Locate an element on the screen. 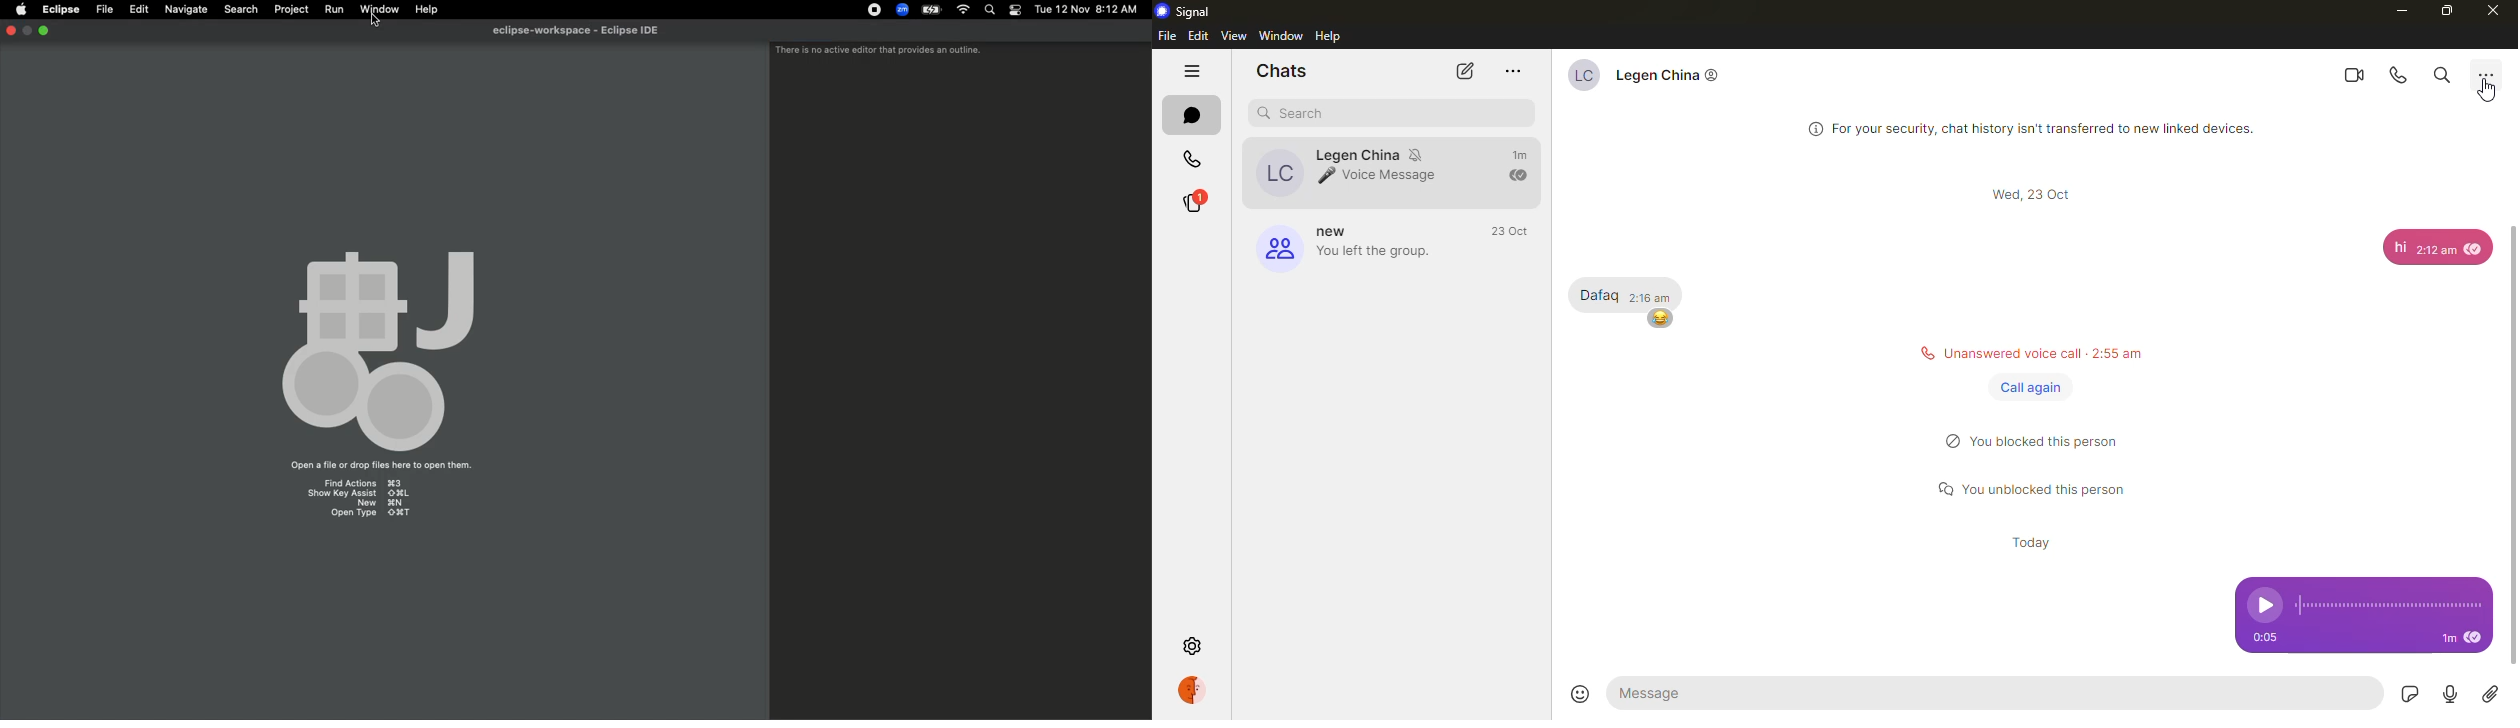  message is located at coordinates (1703, 692).